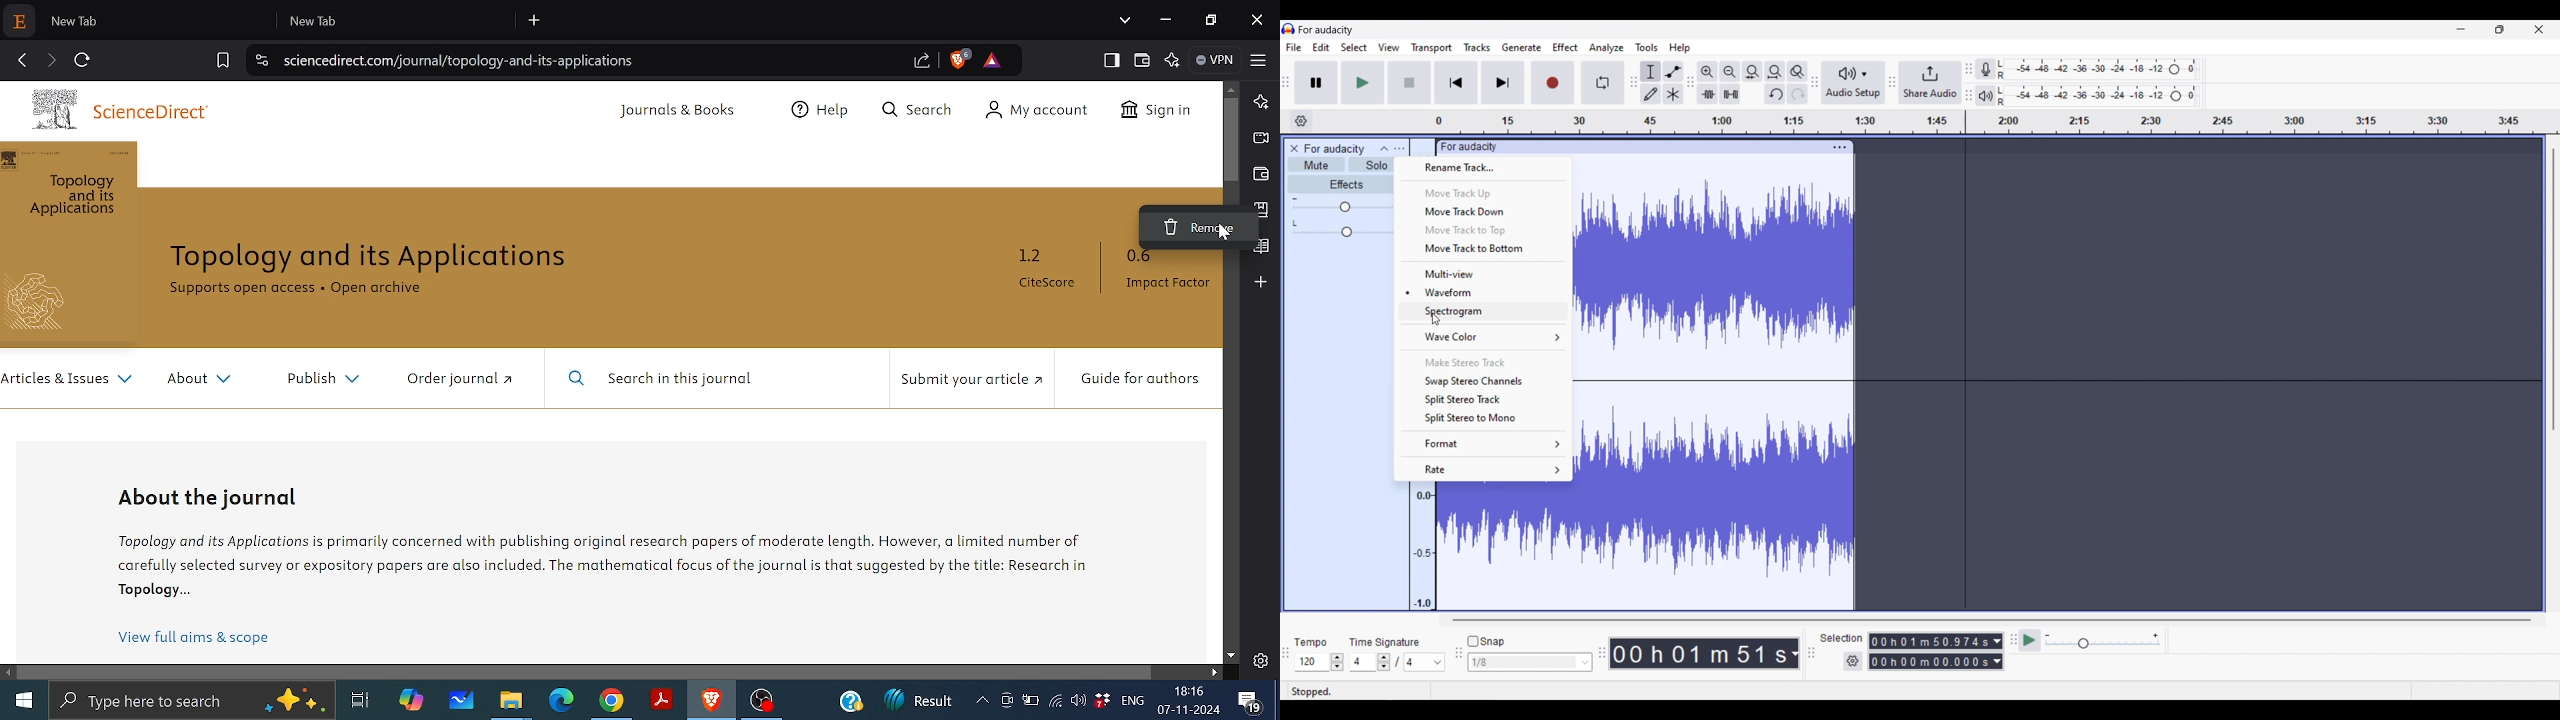  What do you see at coordinates (1399, 149) in the screenshot?
I see `Open menu` at bounding box center [1399, 149].